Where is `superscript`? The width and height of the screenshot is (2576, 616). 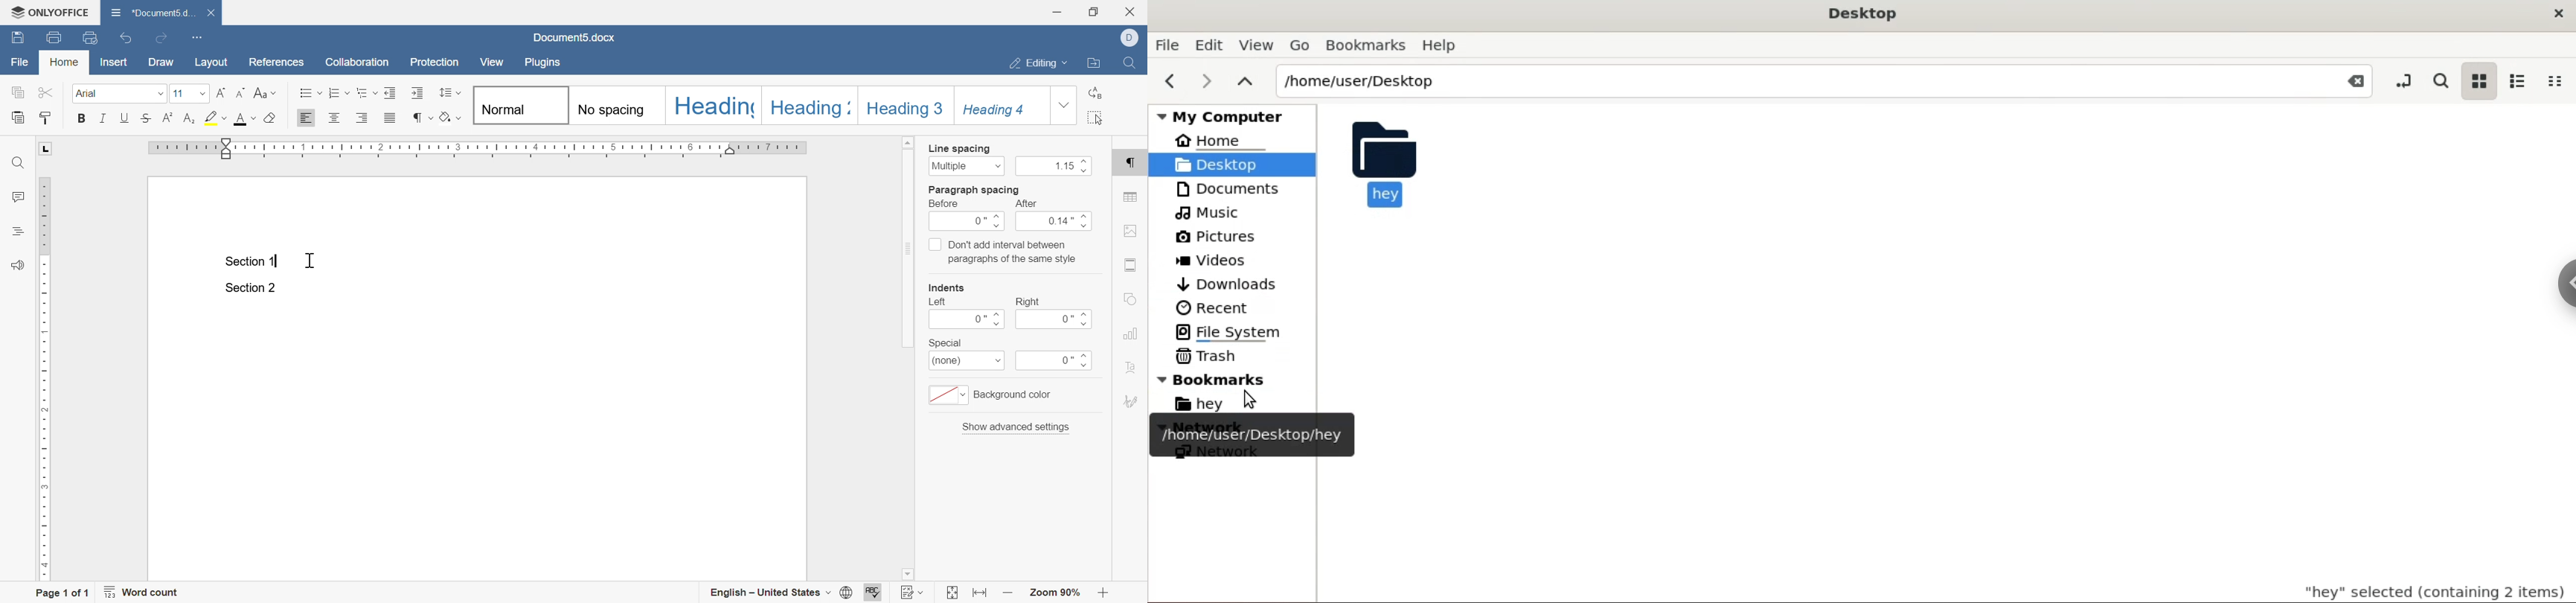
superscript is located at coordinates (168, 118).